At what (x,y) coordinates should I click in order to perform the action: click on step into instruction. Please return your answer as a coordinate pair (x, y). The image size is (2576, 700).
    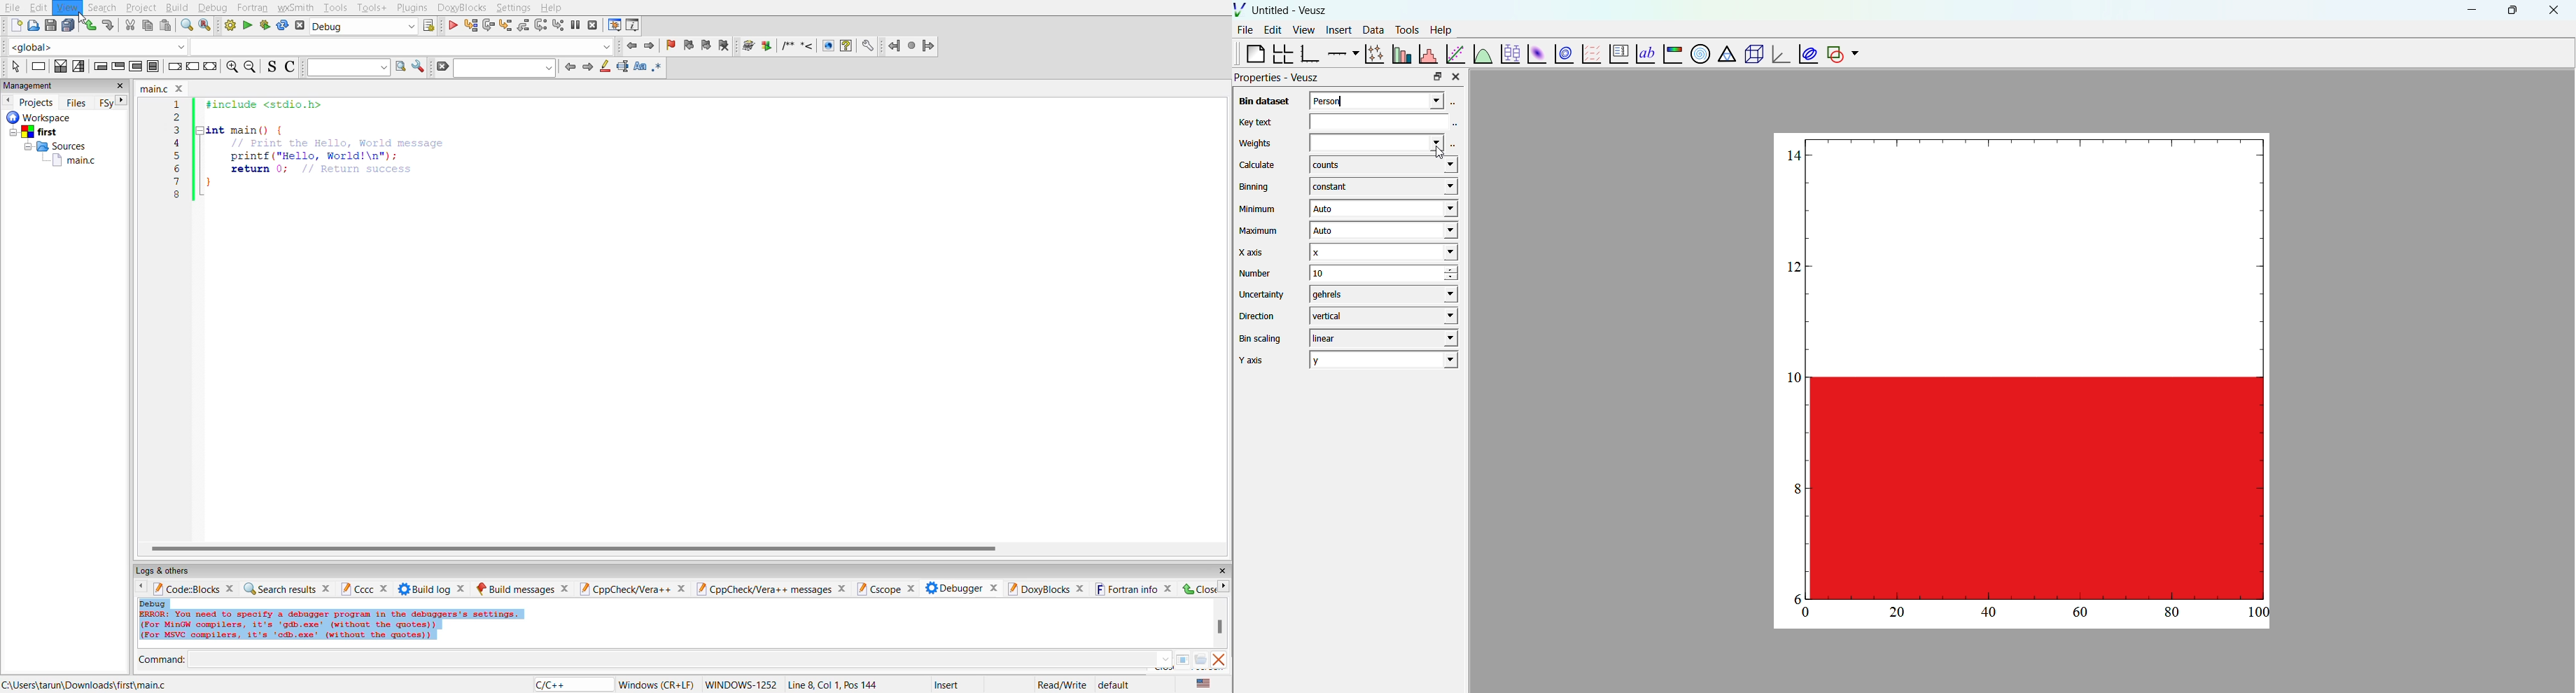
    Looking at the image, I should click on (558, 26).